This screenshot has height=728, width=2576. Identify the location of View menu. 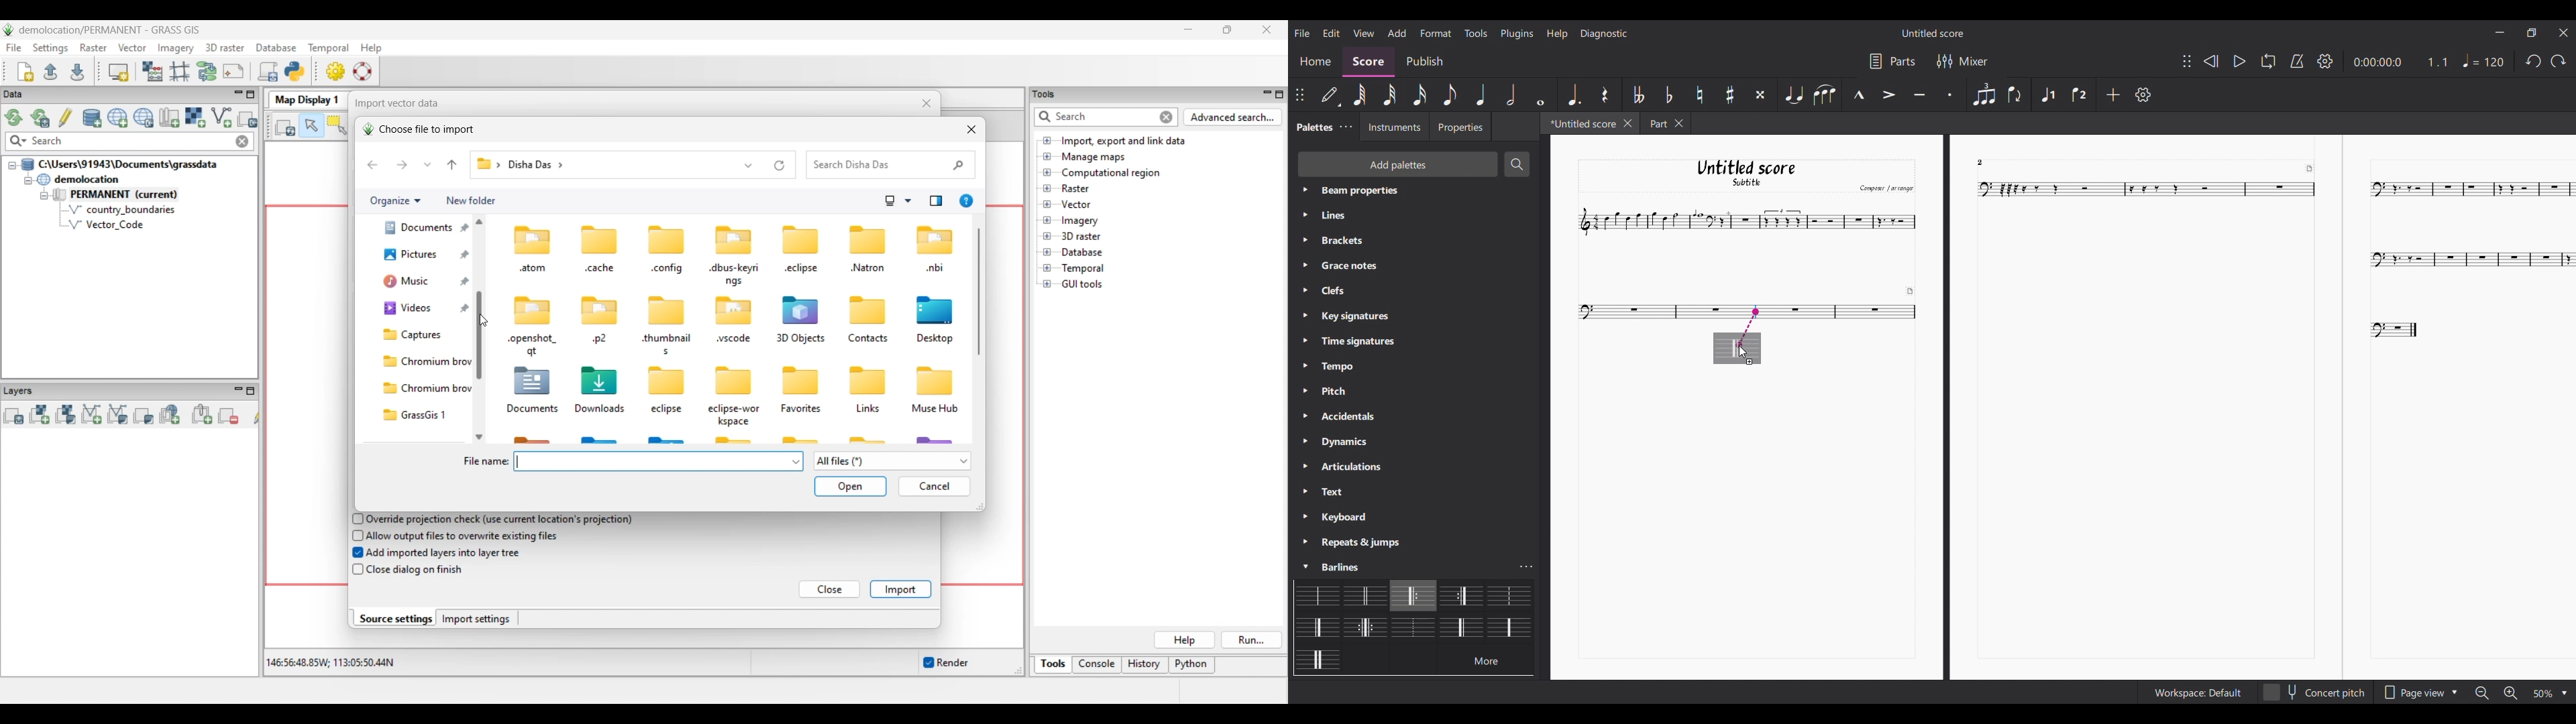
(1364, 32).